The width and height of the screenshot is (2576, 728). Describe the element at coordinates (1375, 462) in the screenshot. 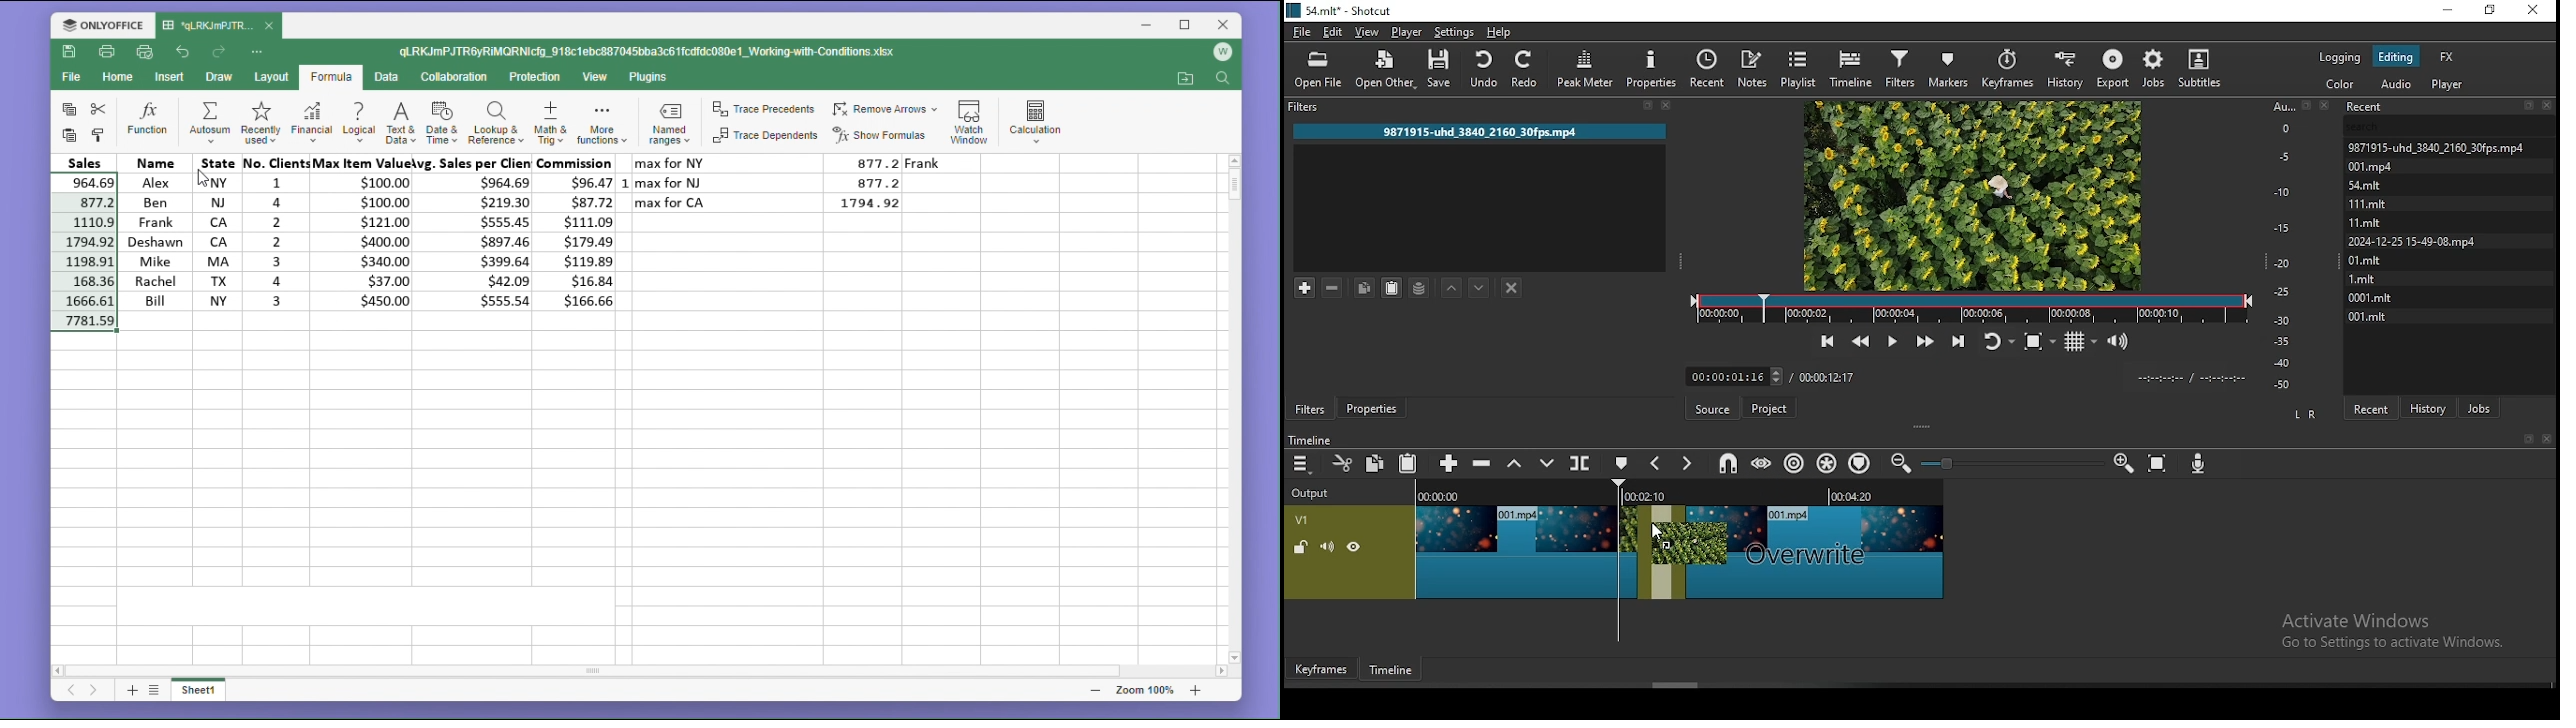

I see `copy` at that location.